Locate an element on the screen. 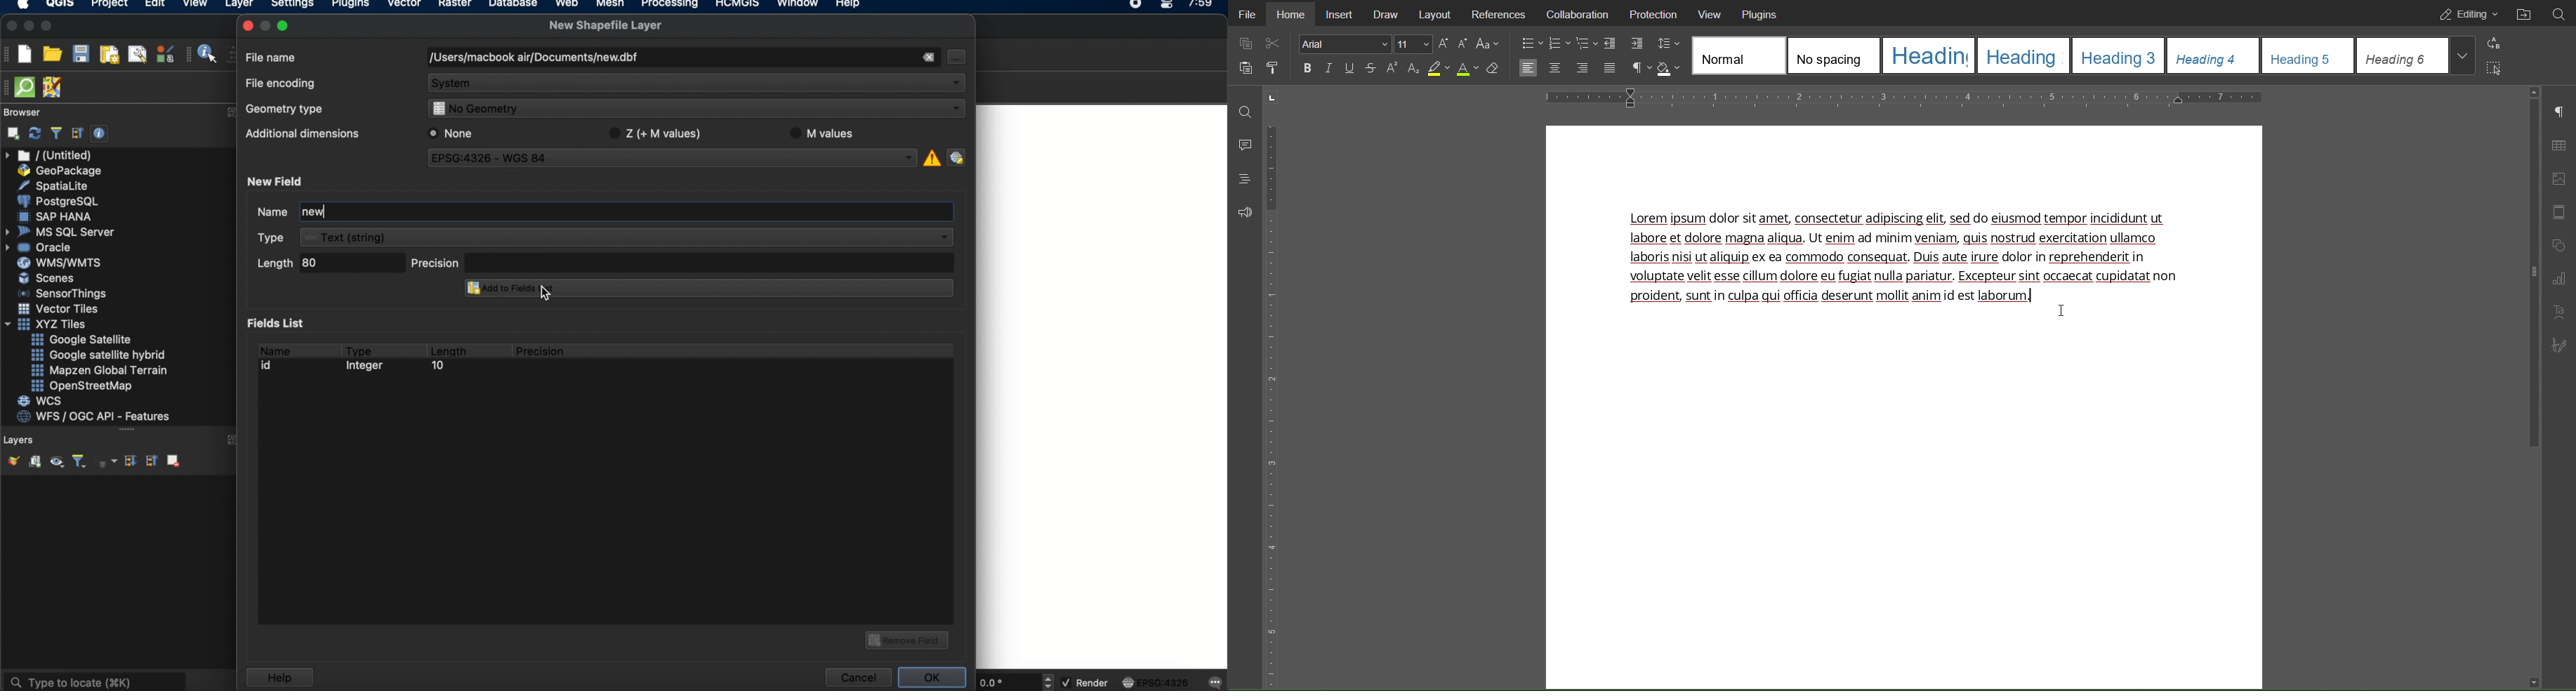 Image resolution: width=2576 pixels, height=700 pixels. Copy Paste Settings is located at coordinates (1244, 42).